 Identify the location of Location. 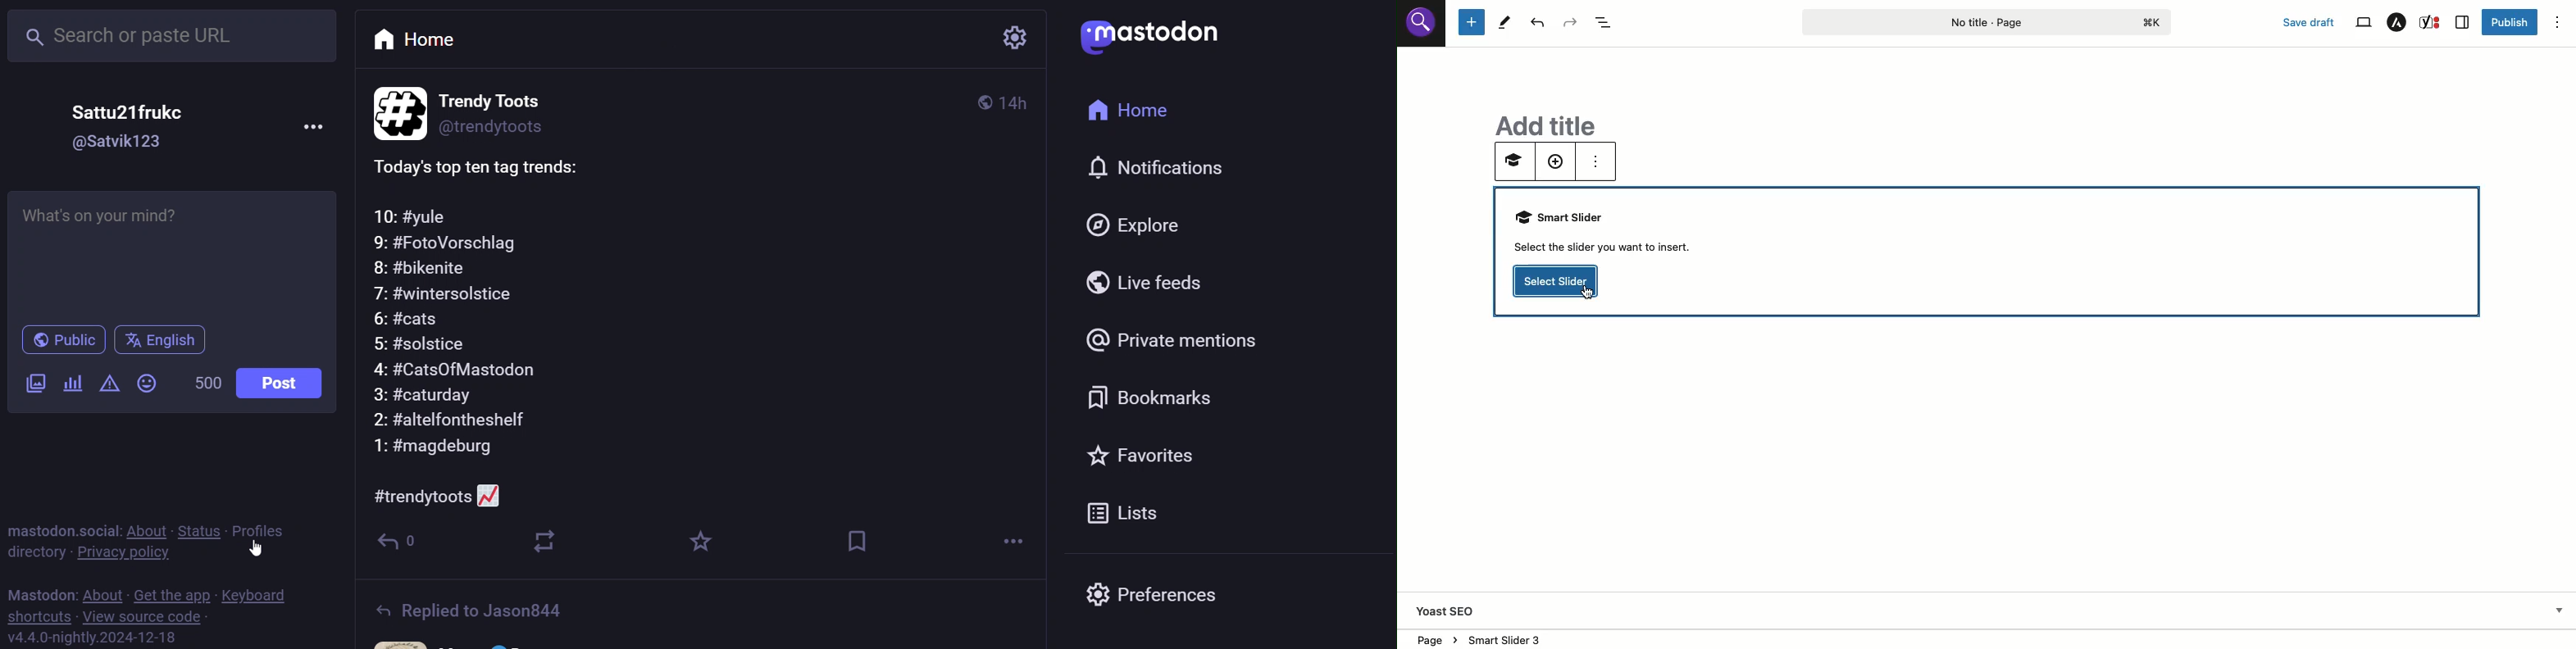
(1434, 638).